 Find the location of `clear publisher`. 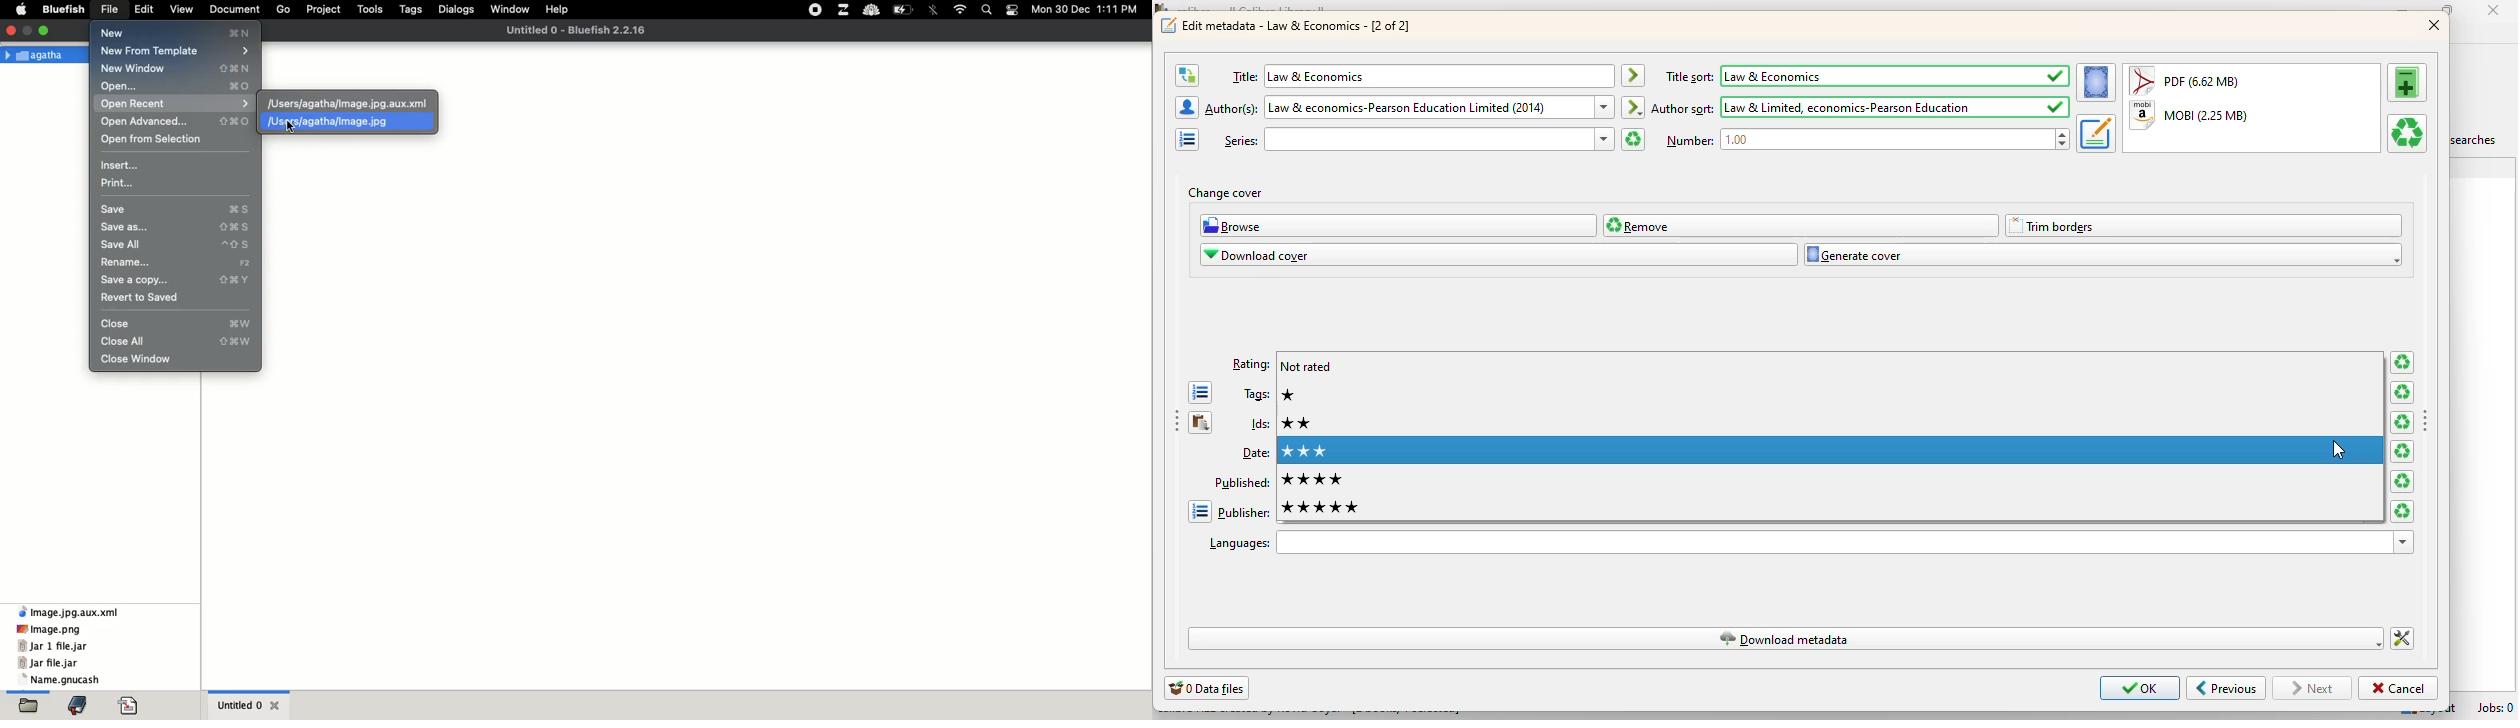

clear publisher is located at coordinates (2402, 511).